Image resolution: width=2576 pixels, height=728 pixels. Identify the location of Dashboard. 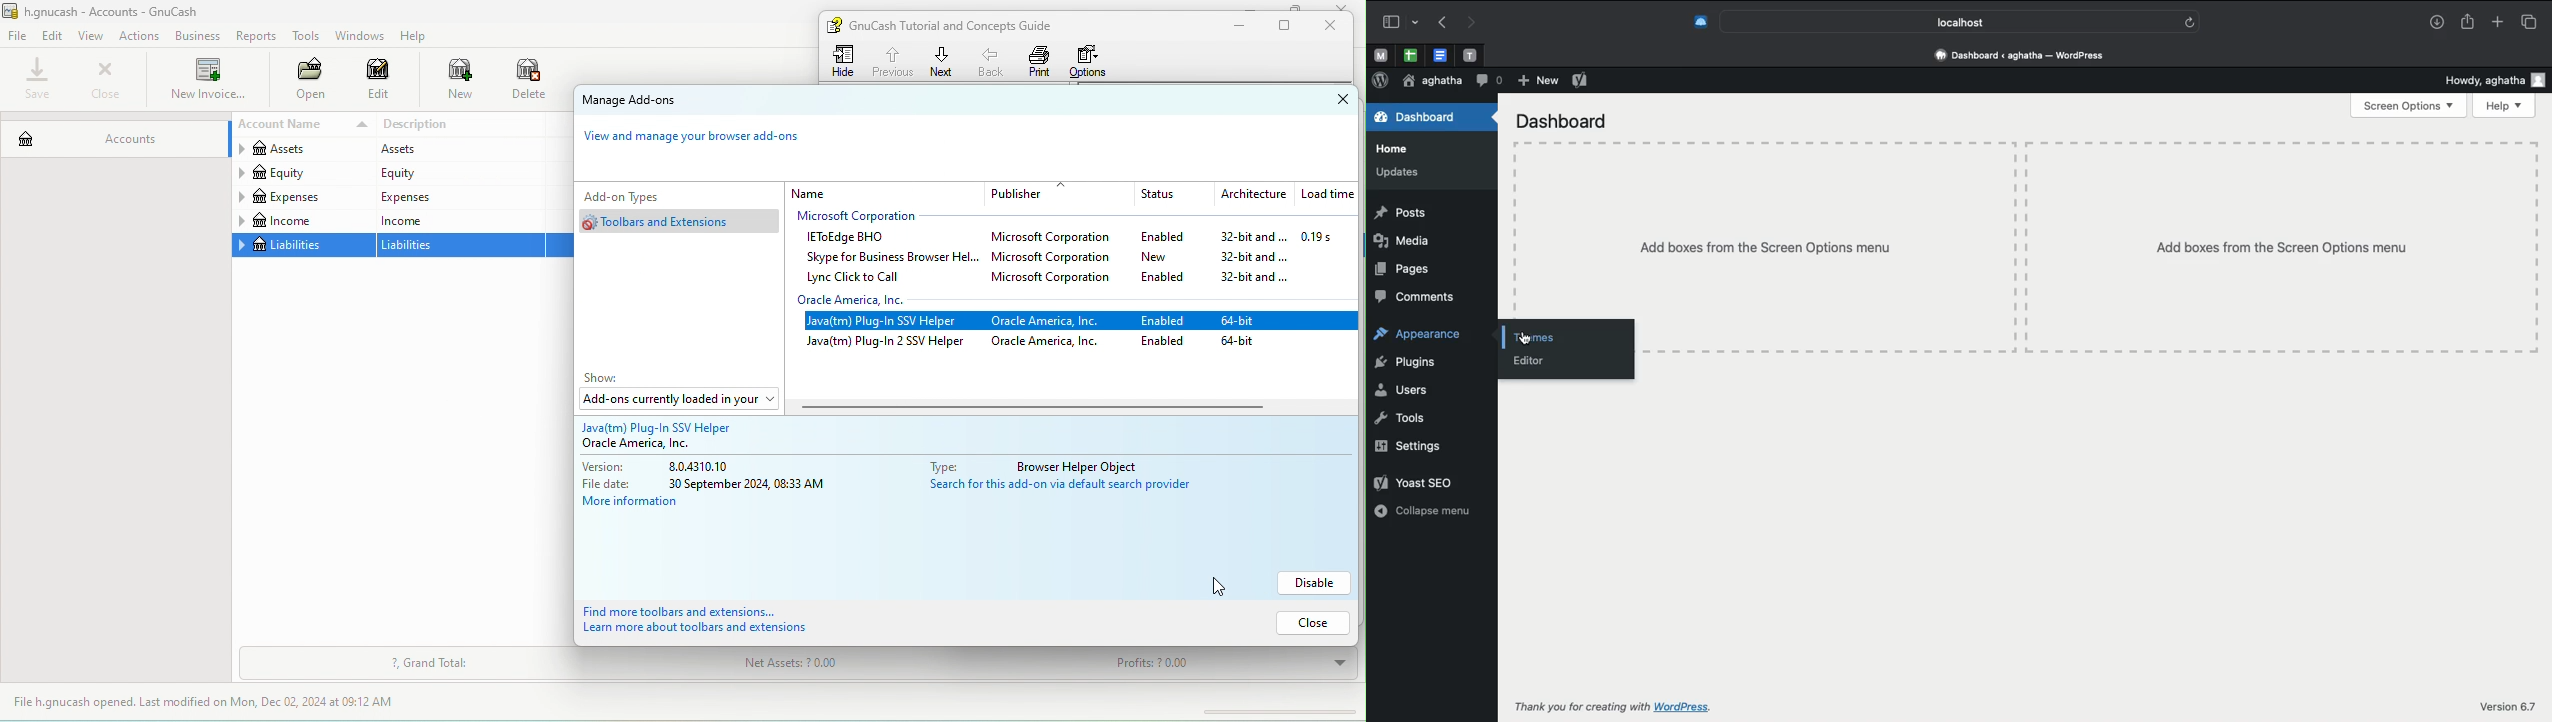
(1417, 118).